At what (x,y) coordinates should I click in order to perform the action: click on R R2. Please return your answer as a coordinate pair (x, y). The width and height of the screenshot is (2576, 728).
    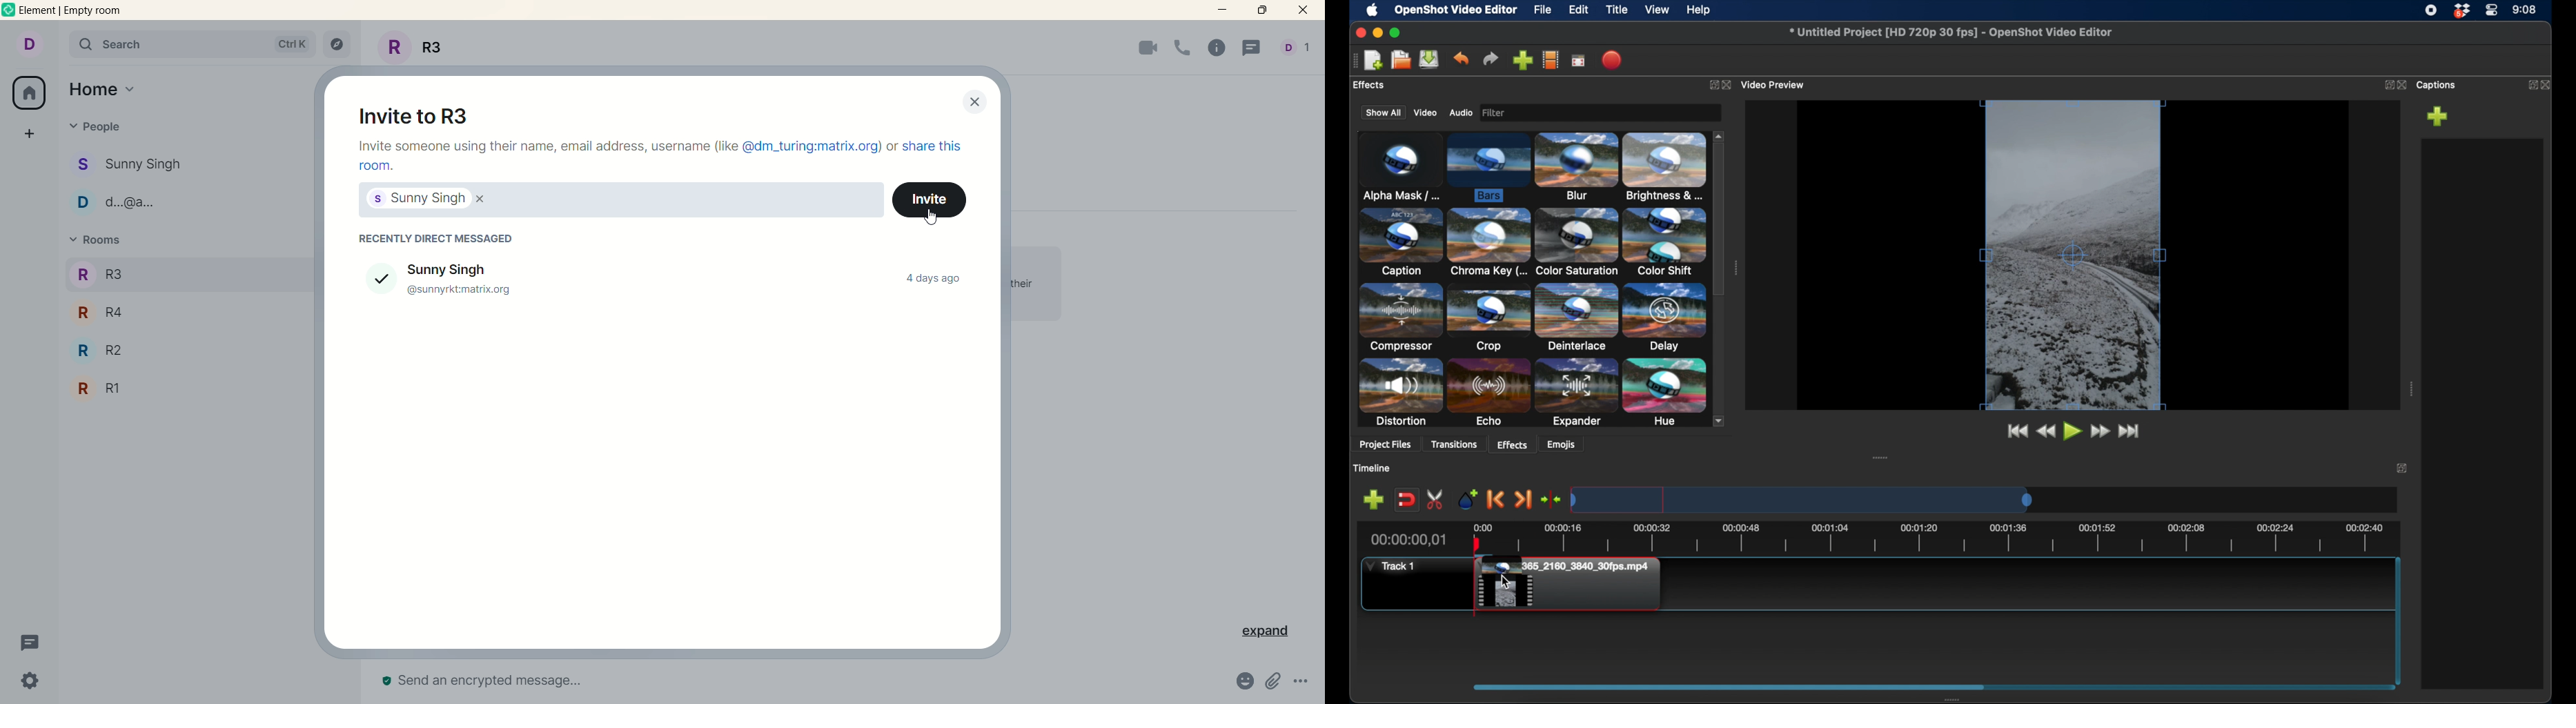
    Looking at the image, I should click on (100, 351).